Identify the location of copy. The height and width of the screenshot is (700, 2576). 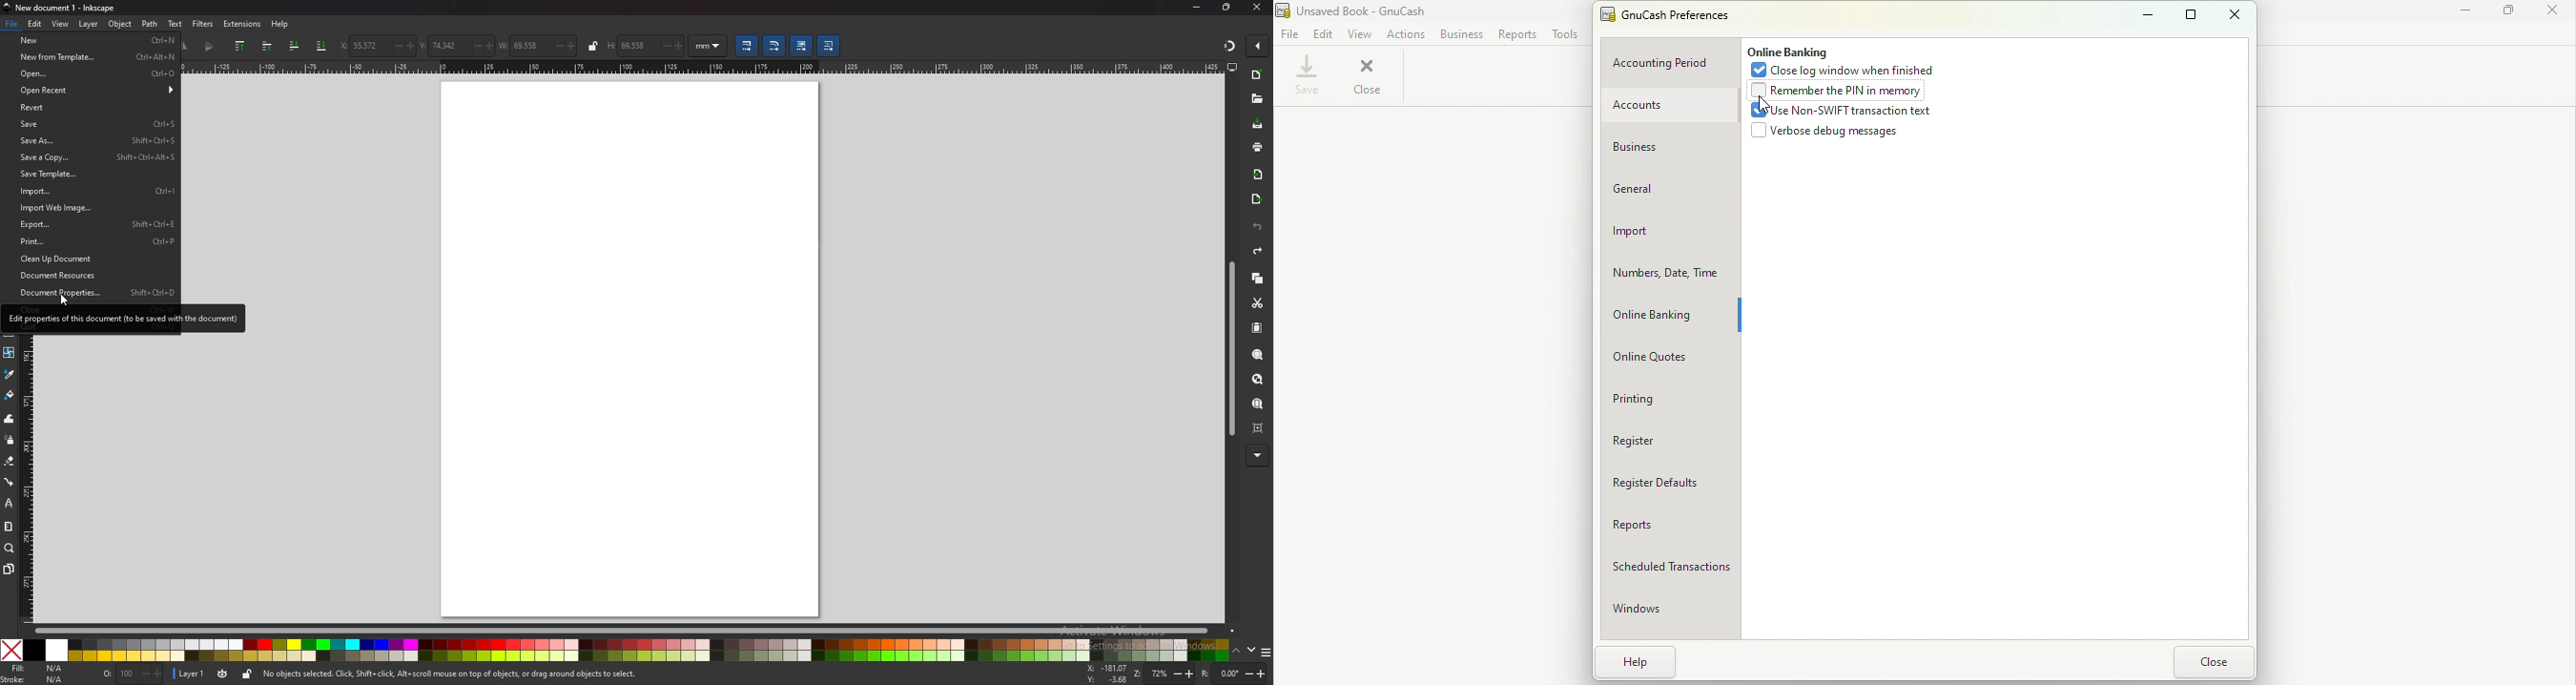
(1259, 278).